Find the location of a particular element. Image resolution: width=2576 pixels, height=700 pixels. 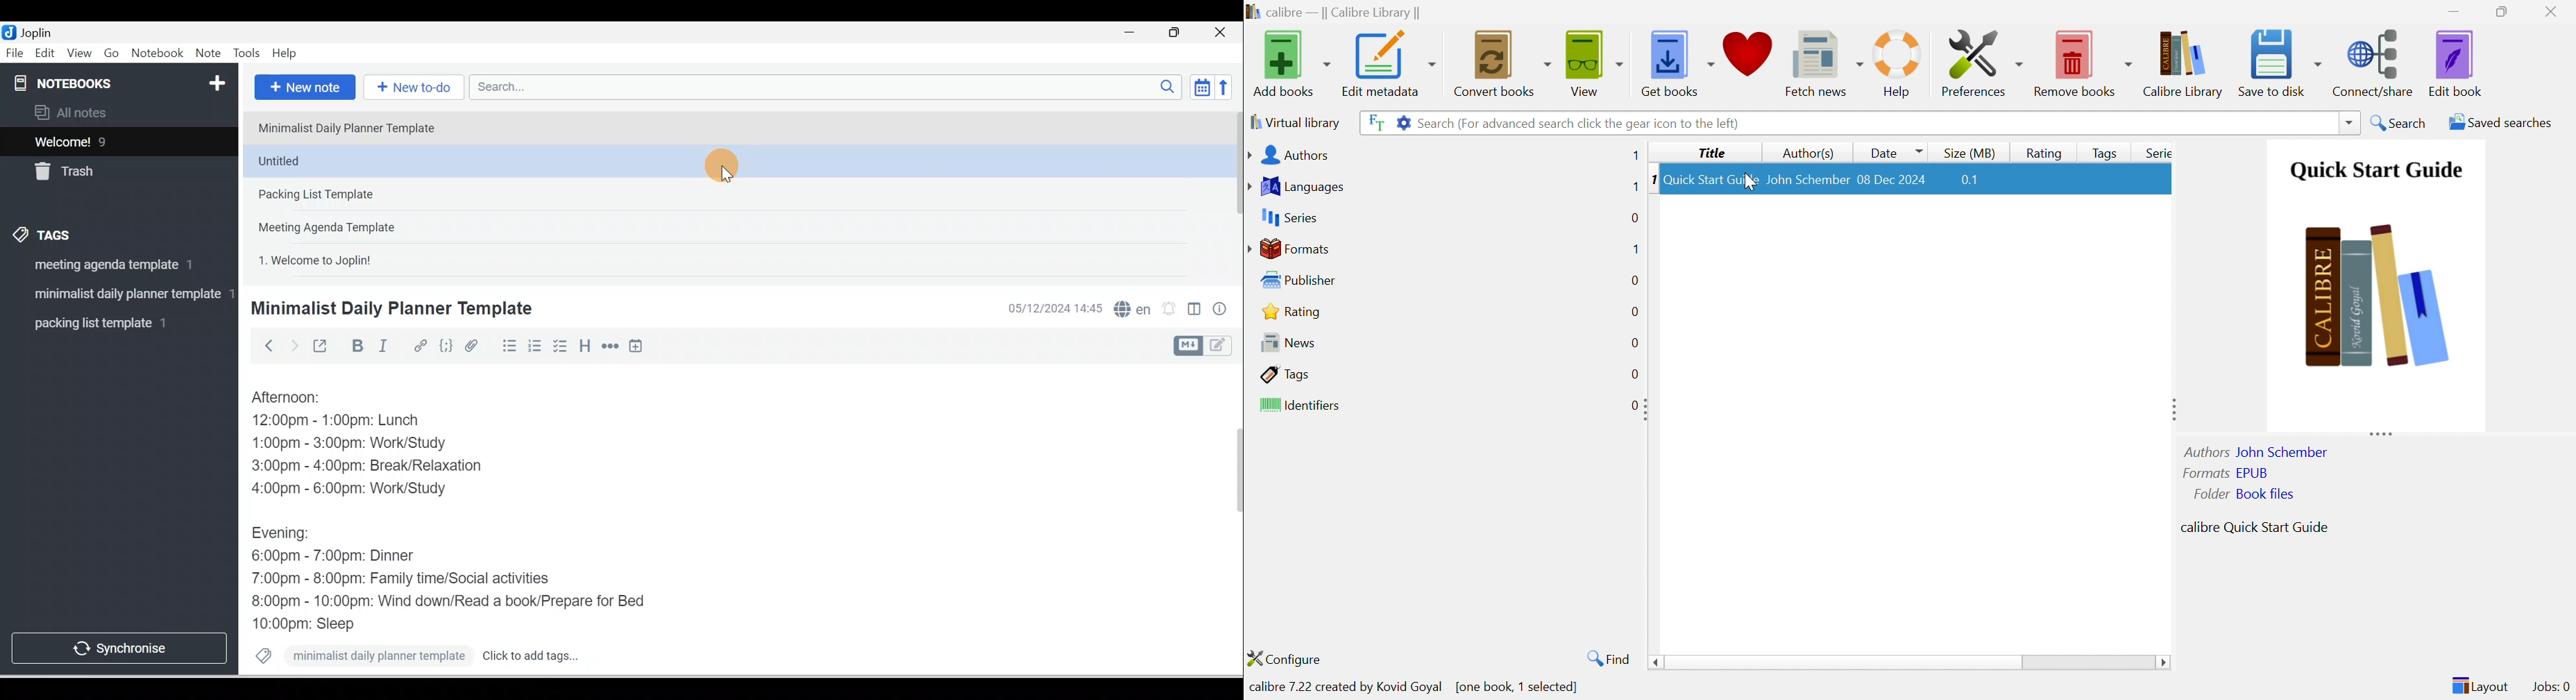

Toggle editors is located at coordinates (1194, 311).